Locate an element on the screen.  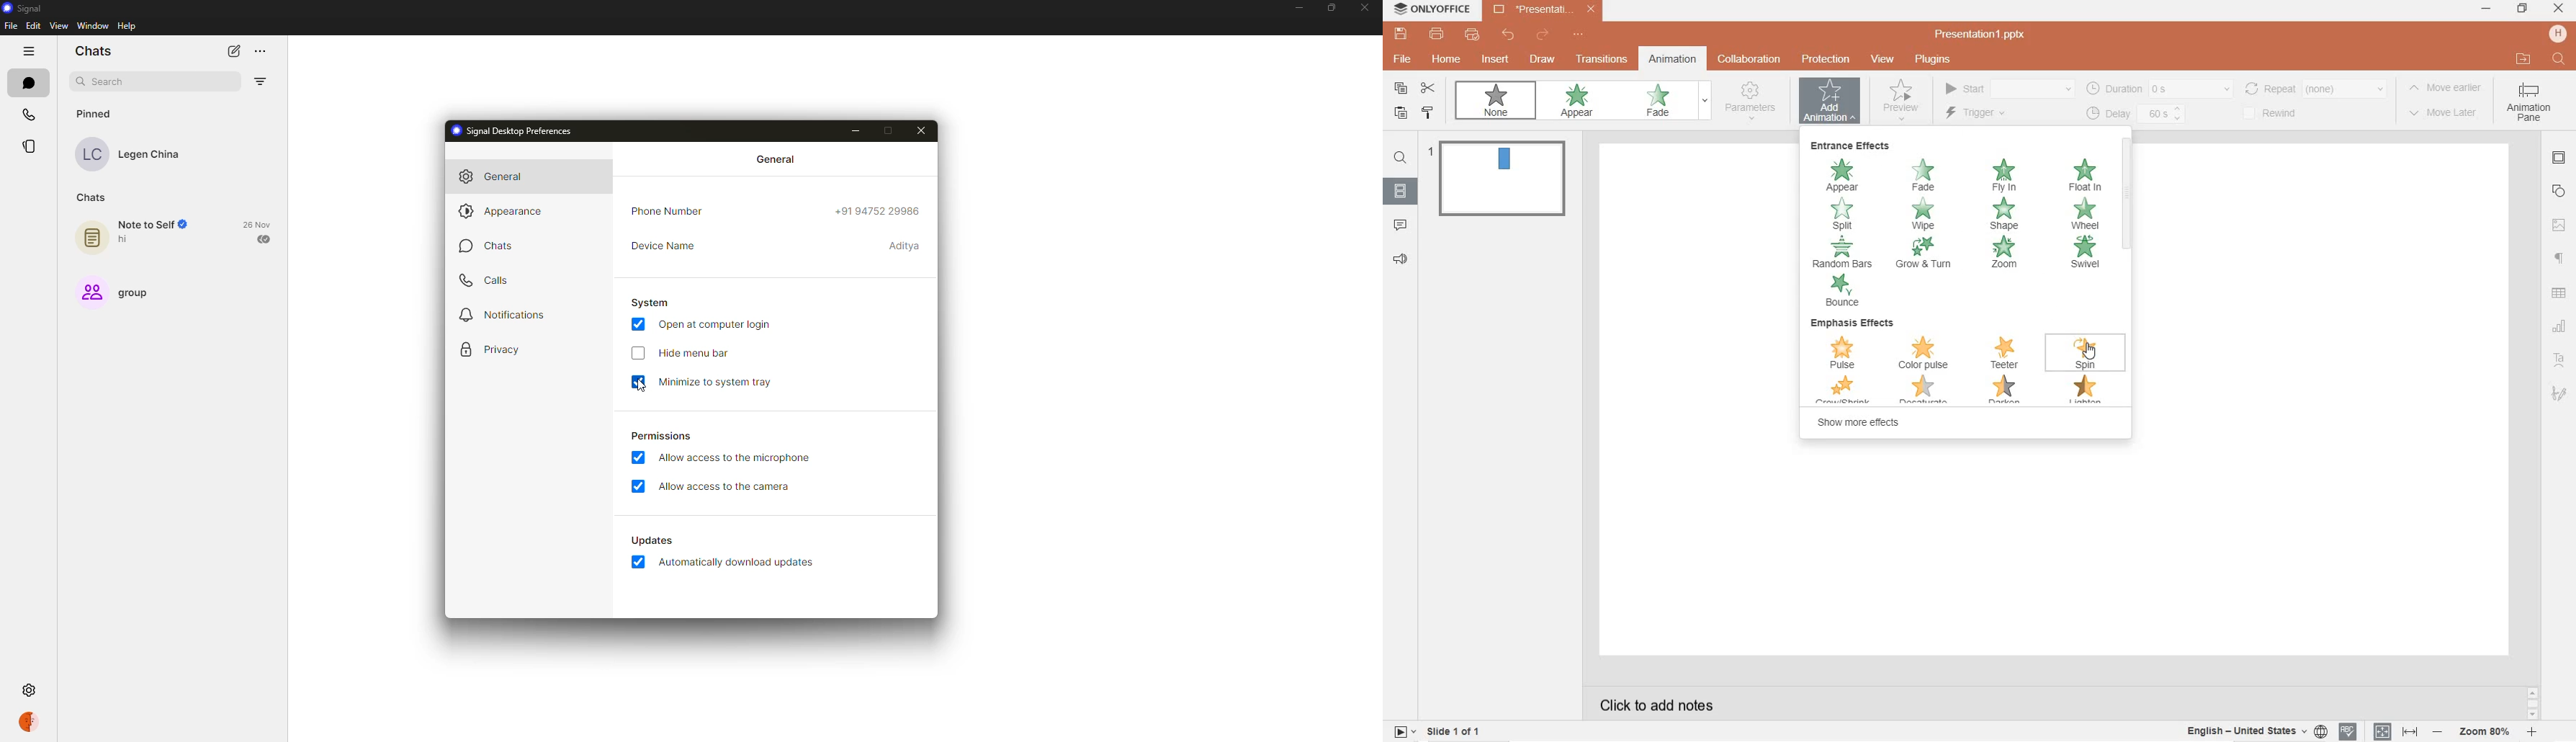
expand is located at coordinates (1705, 102).